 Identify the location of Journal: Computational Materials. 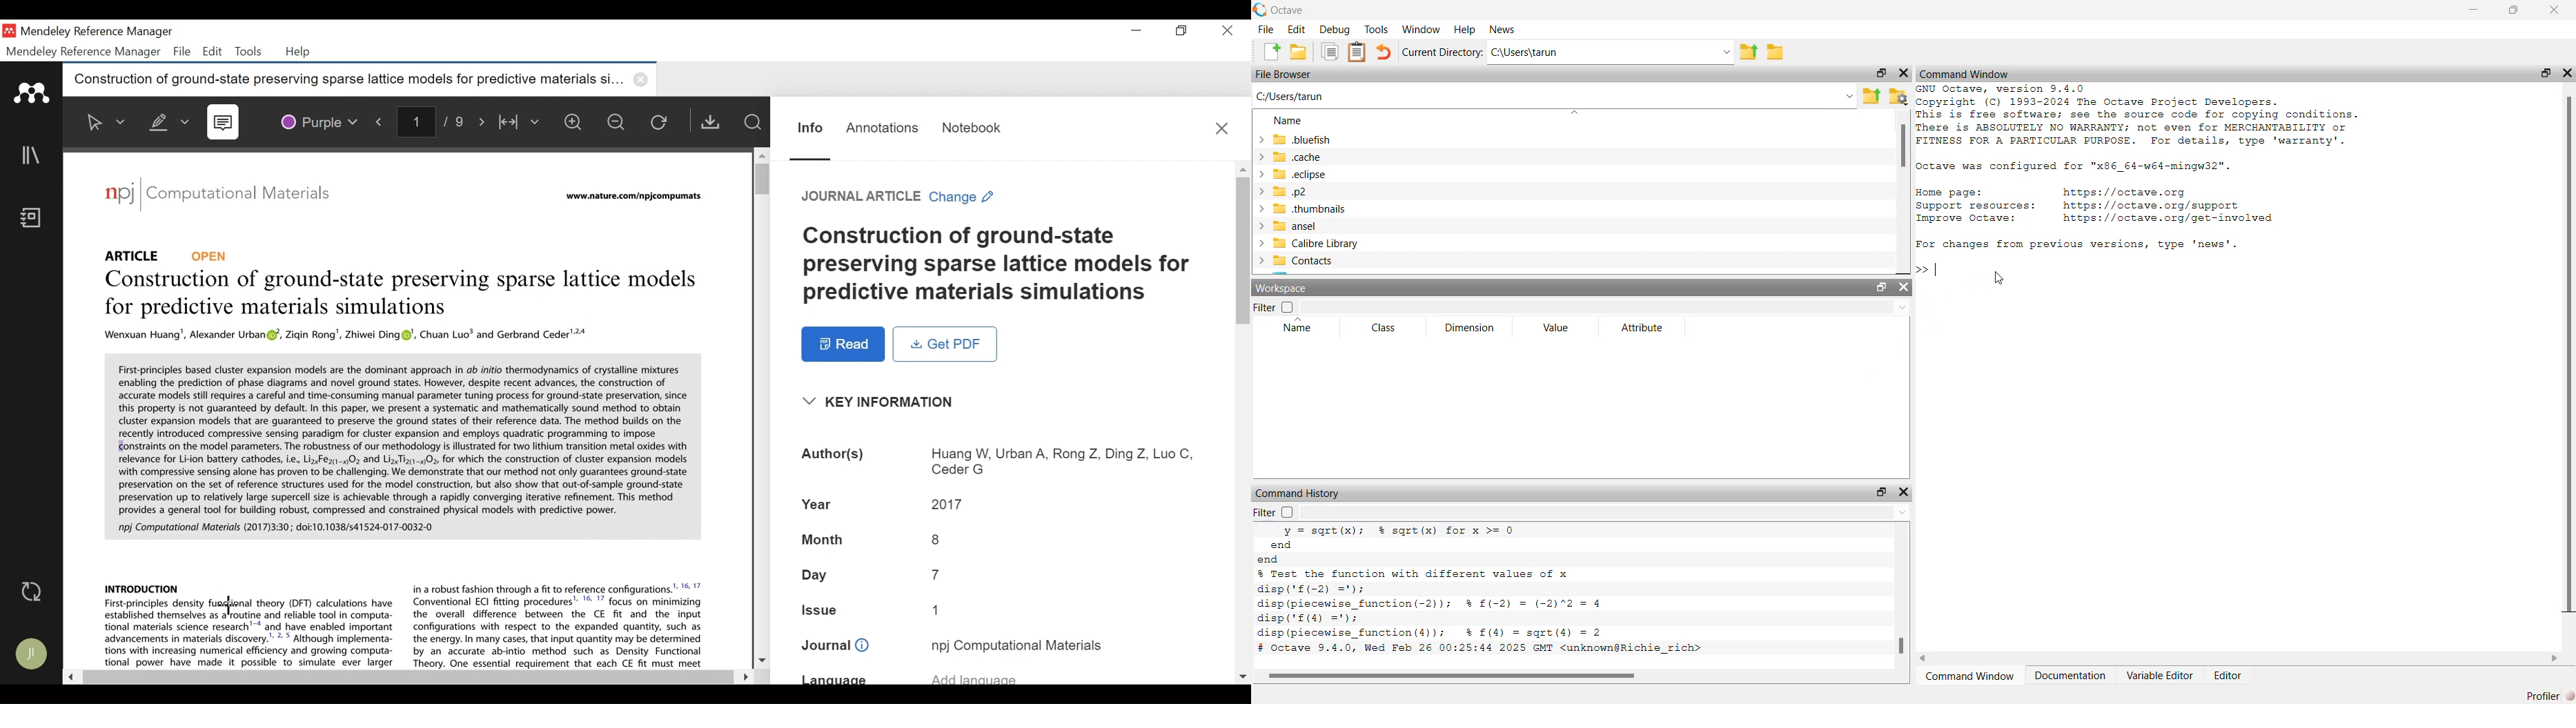
(218, 196).